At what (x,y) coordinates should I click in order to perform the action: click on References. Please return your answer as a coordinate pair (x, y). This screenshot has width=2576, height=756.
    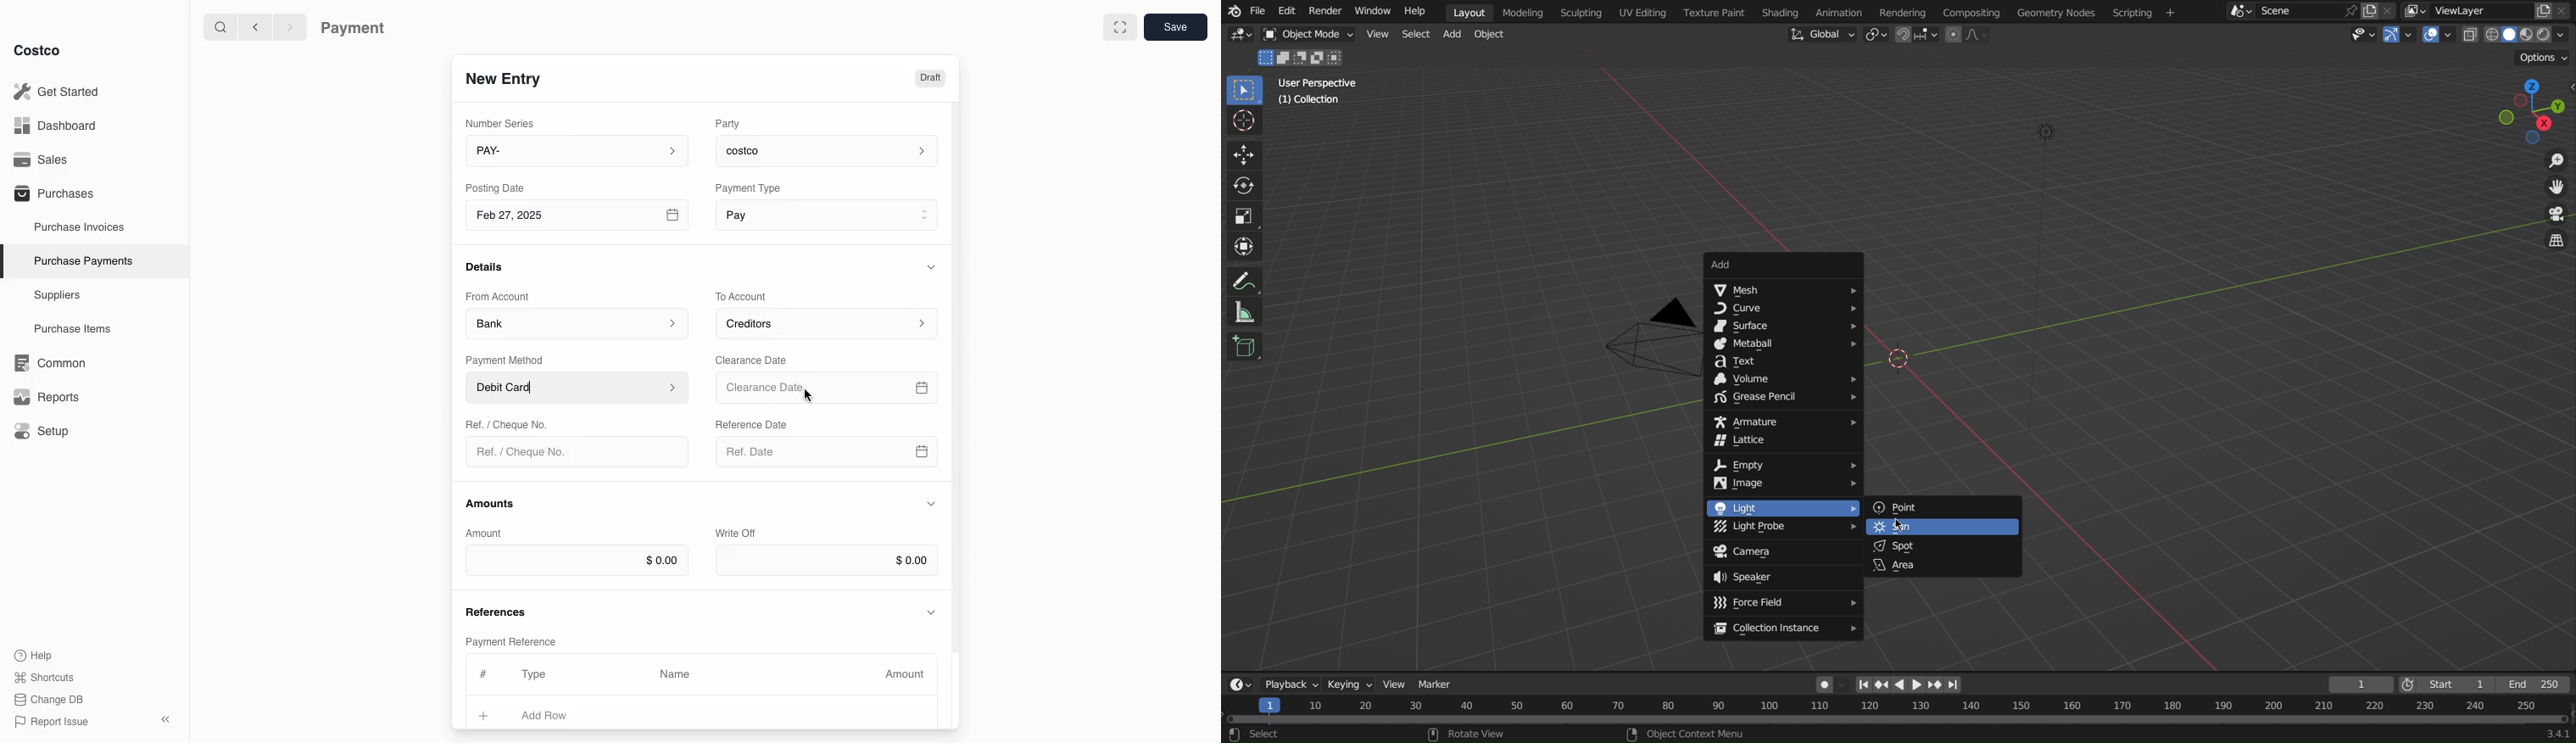
    Looking at the image, I should click on (499, 610).